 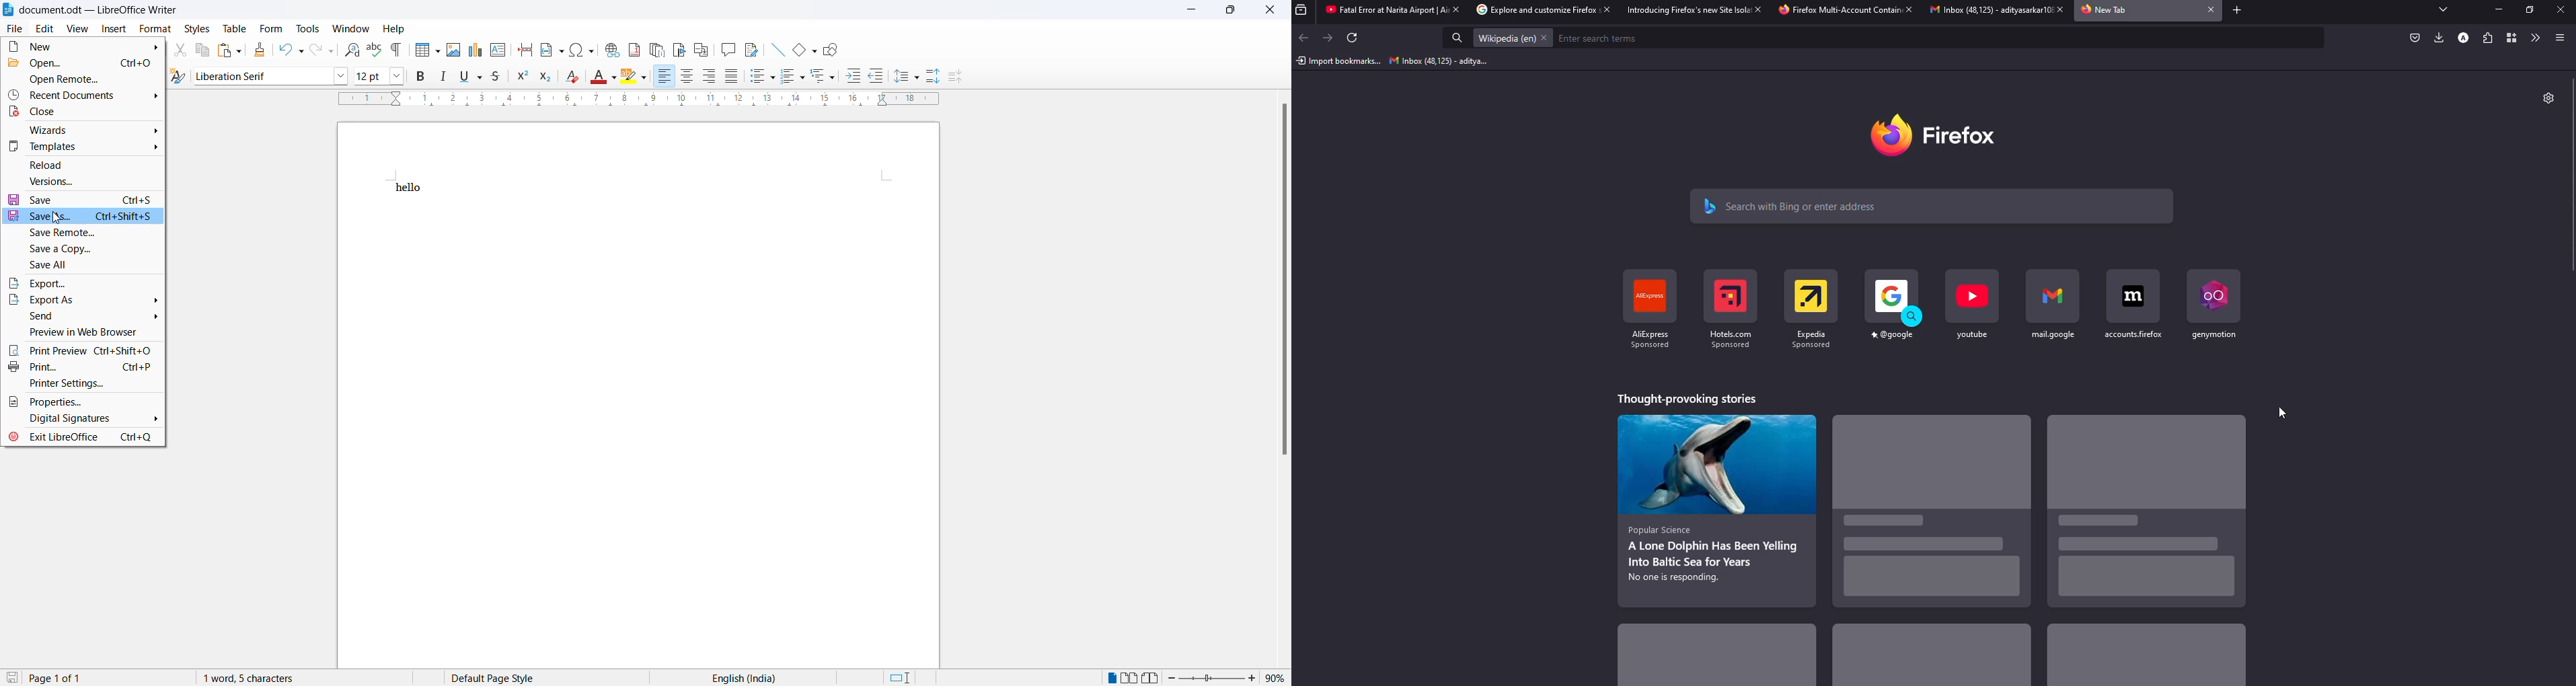 I want to click on text colour, so click(x=604, y=76).